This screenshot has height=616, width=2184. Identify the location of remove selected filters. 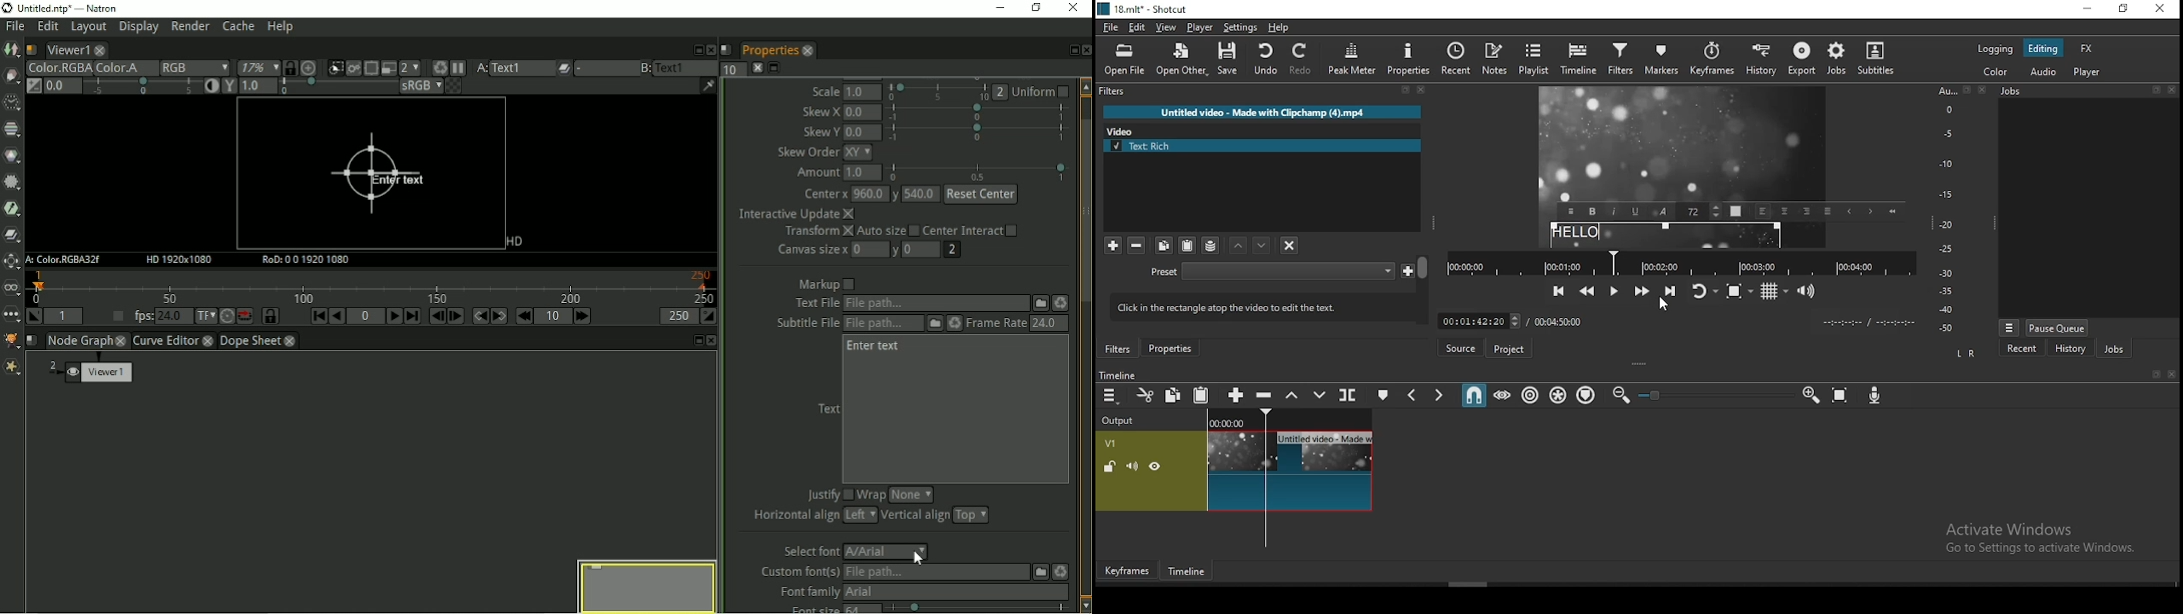
(1137, 246).